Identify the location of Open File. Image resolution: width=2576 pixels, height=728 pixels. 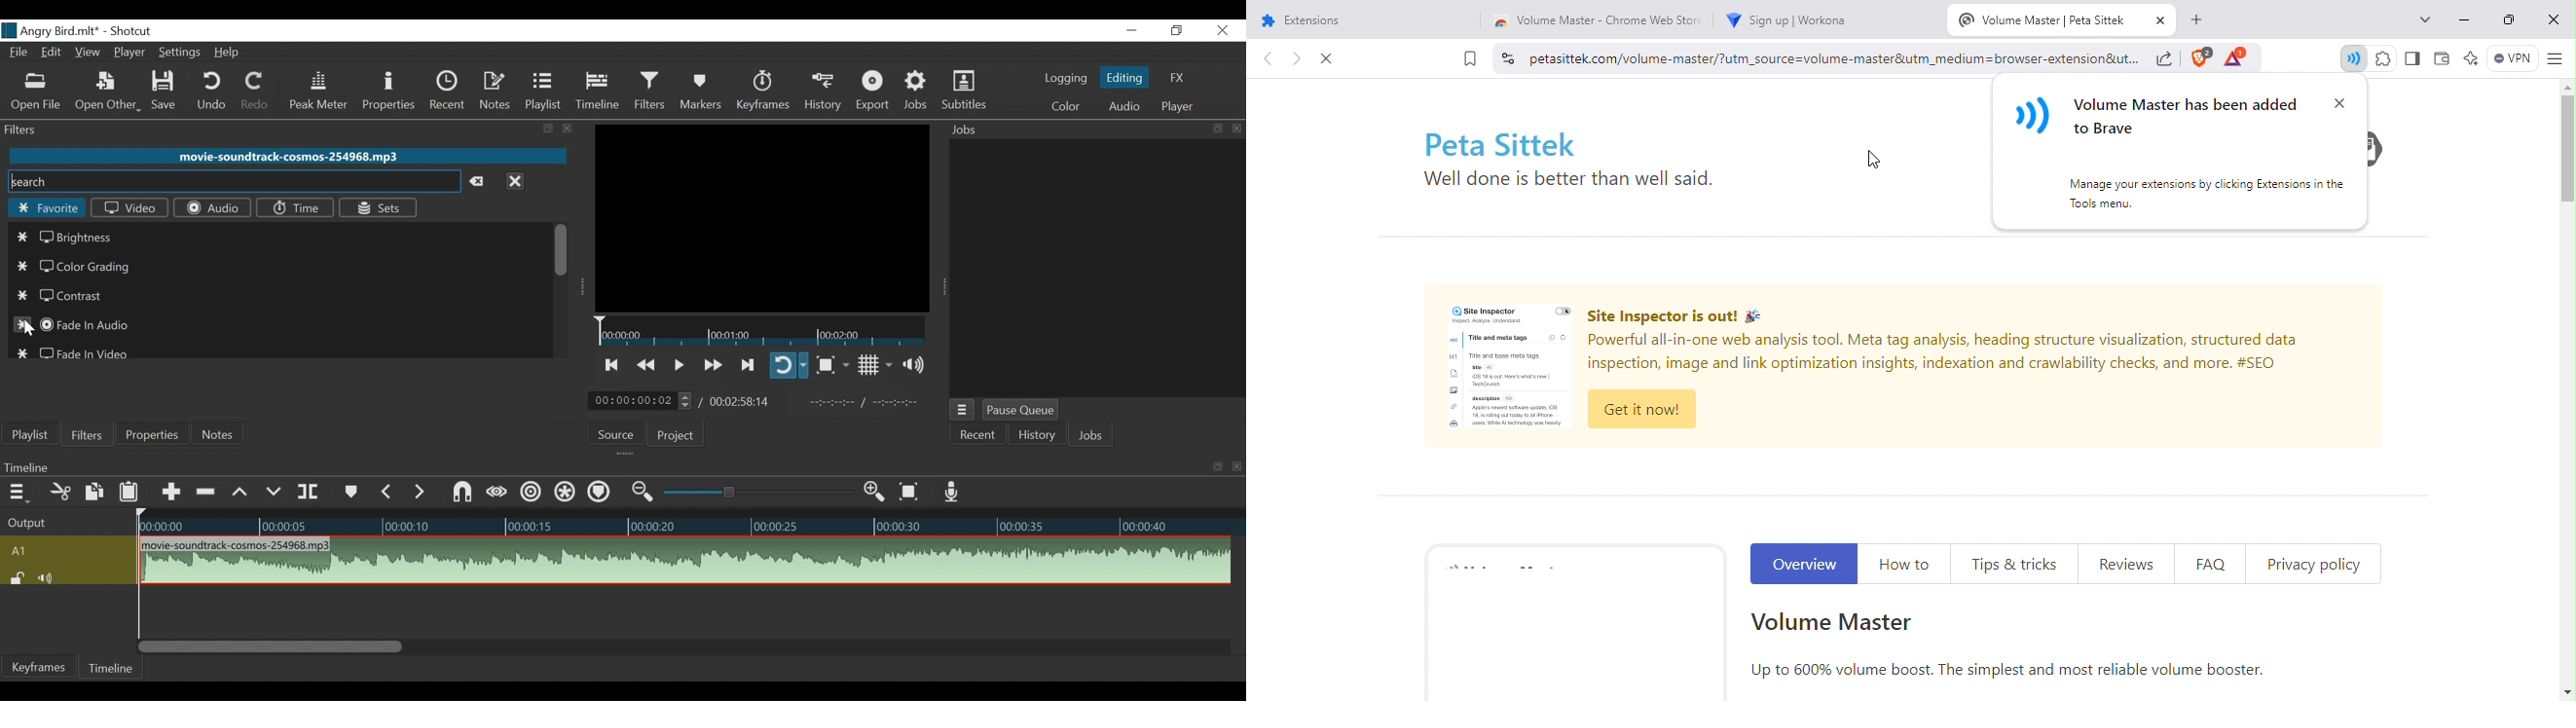
(36, 92).